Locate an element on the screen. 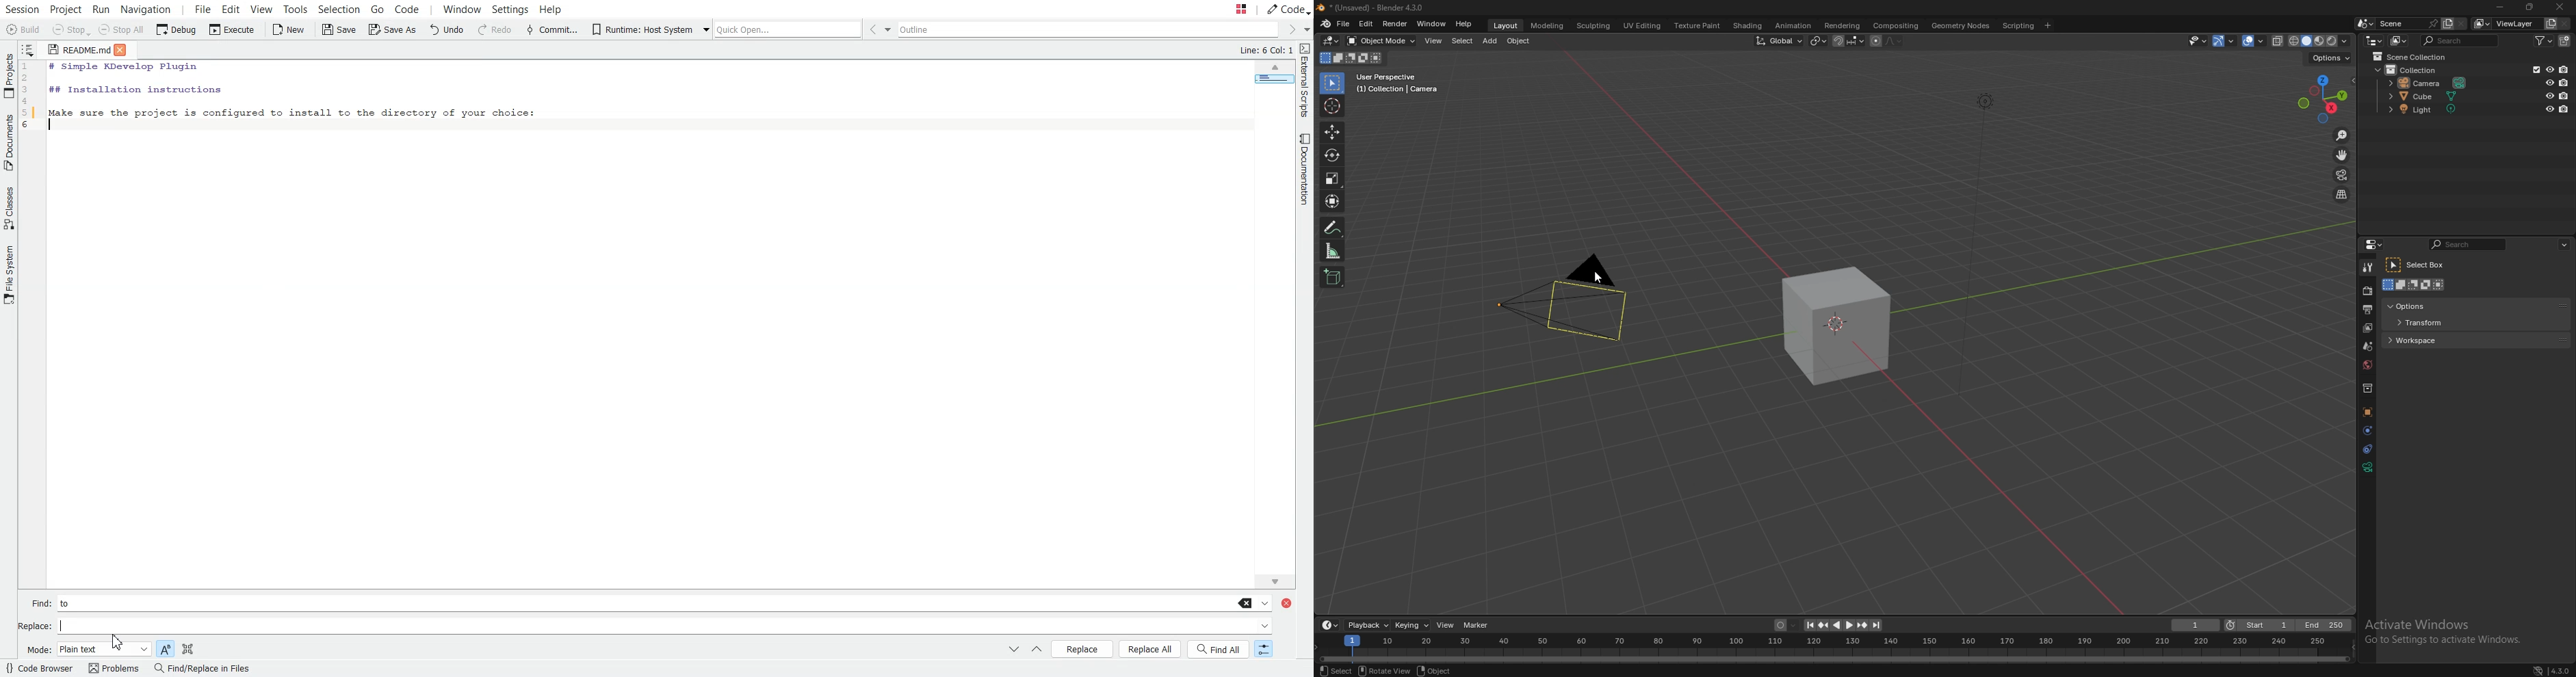 This screenshot has height=700, width=2576. display mode is located at coordinates (2398, 41).